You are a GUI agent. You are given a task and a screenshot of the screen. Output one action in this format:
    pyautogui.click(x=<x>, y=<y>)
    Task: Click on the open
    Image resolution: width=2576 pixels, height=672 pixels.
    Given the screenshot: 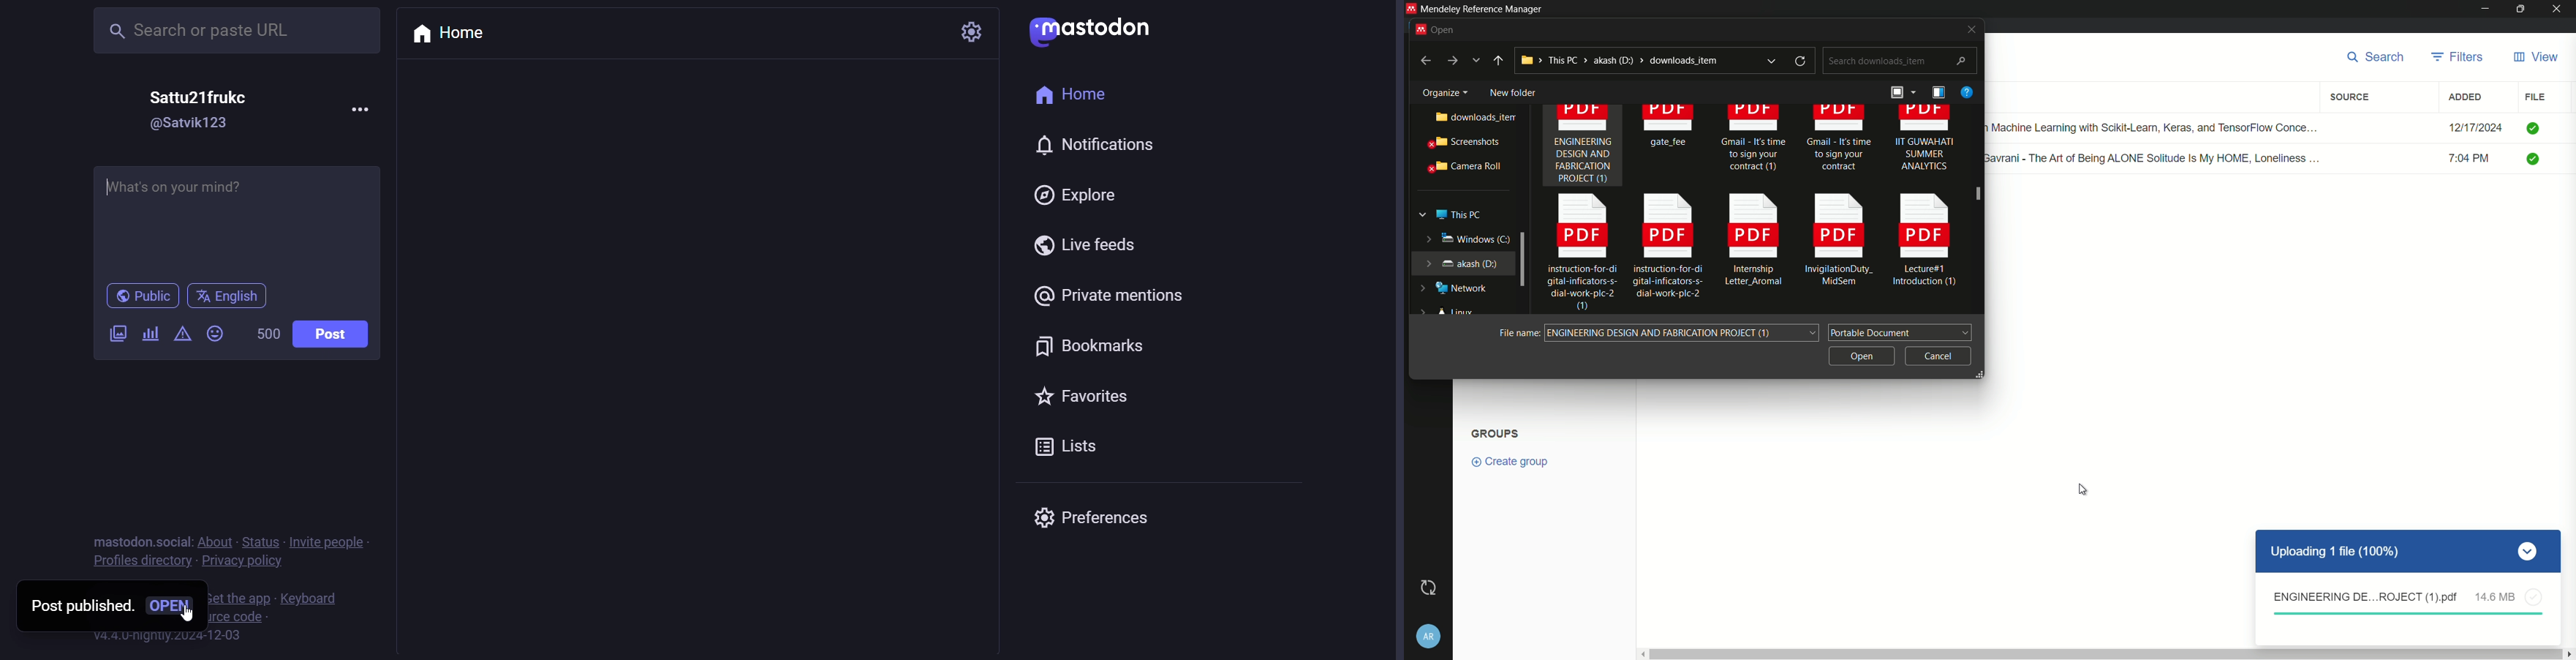 What is the action you would take?
    pyautogui.click(x=1441, y=28)
    